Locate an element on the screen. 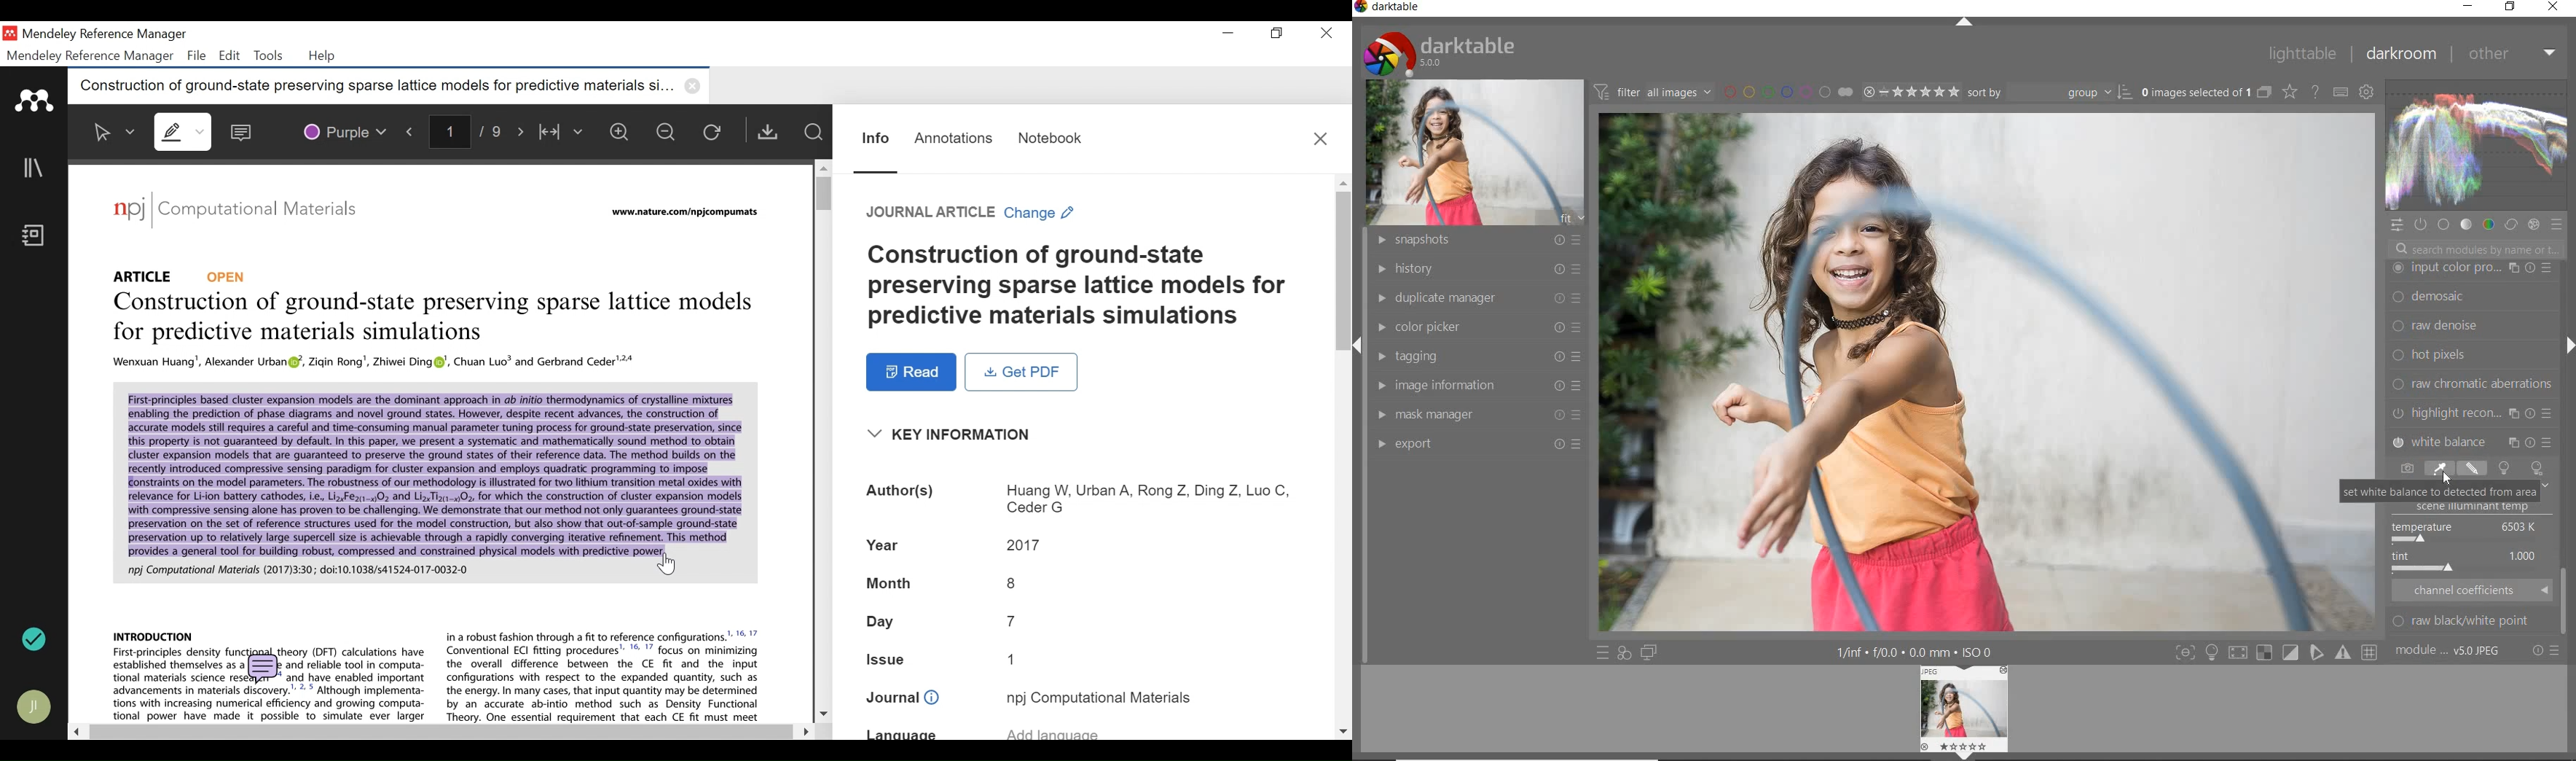  Journal is located at coordinates (268, 211).